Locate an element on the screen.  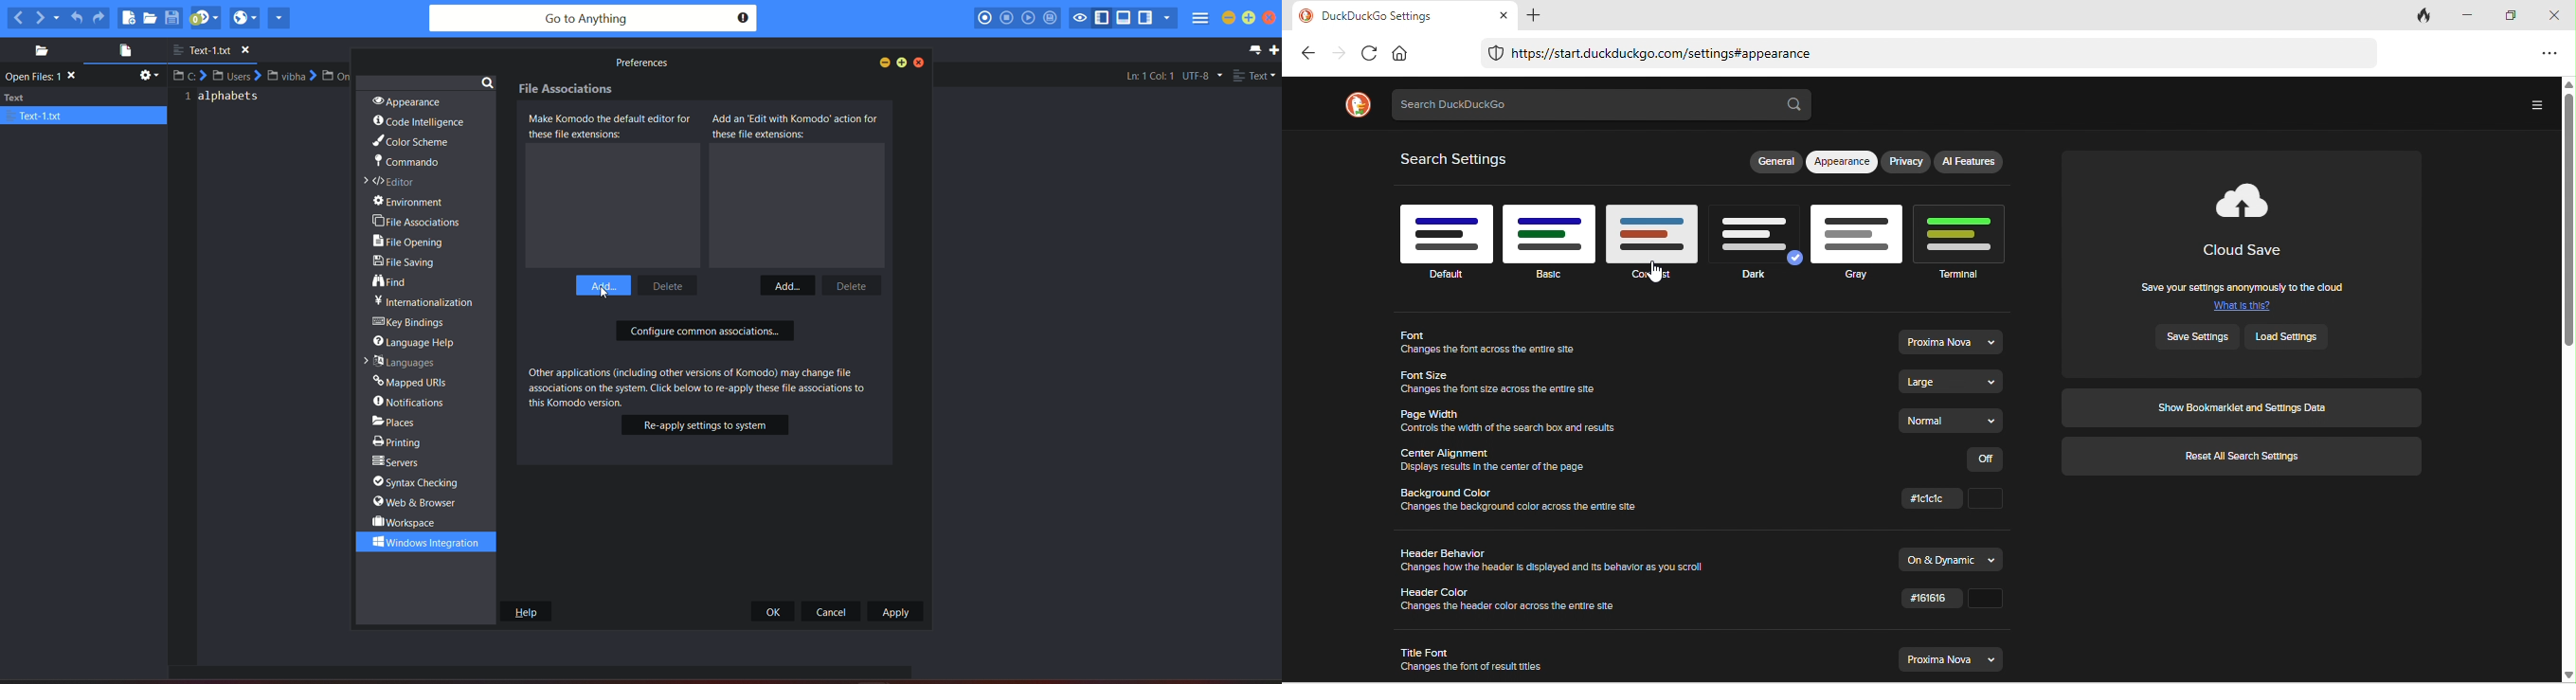
more options is located at coordinates (2534, 106).